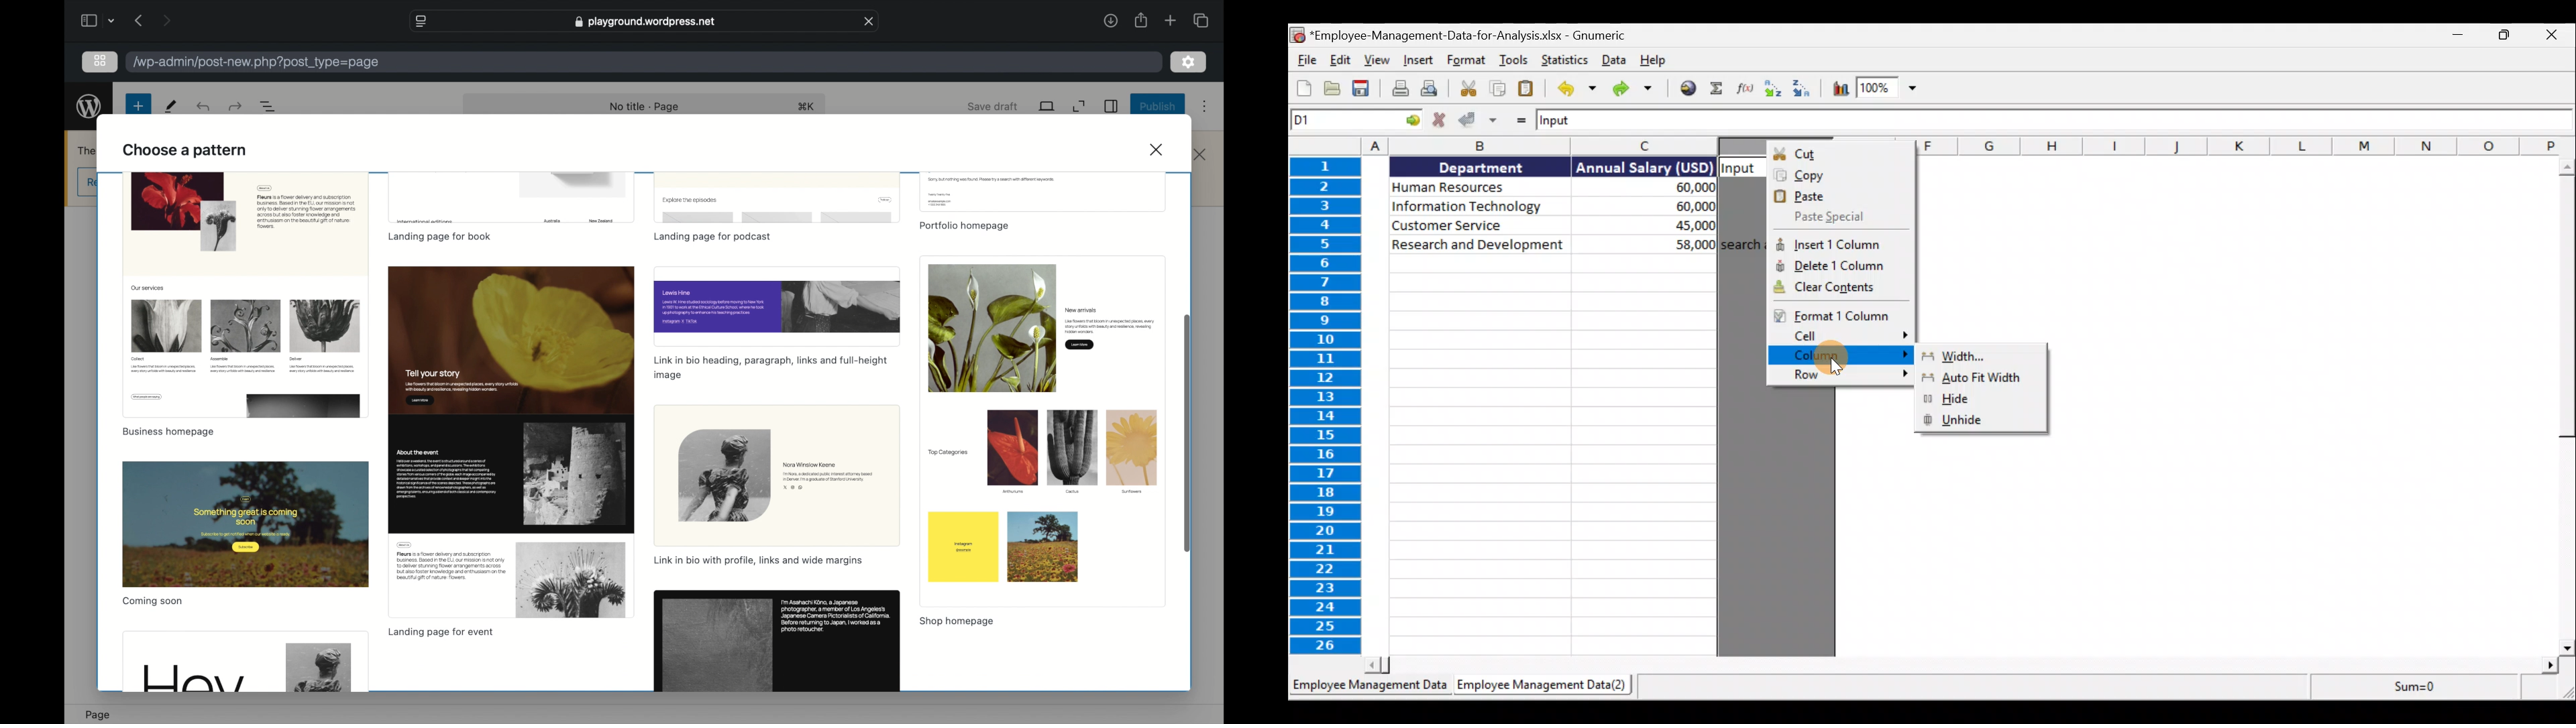 The width and height of the screenshot is (2576, 728). I want to click on Paste special, so click(1839, 218).